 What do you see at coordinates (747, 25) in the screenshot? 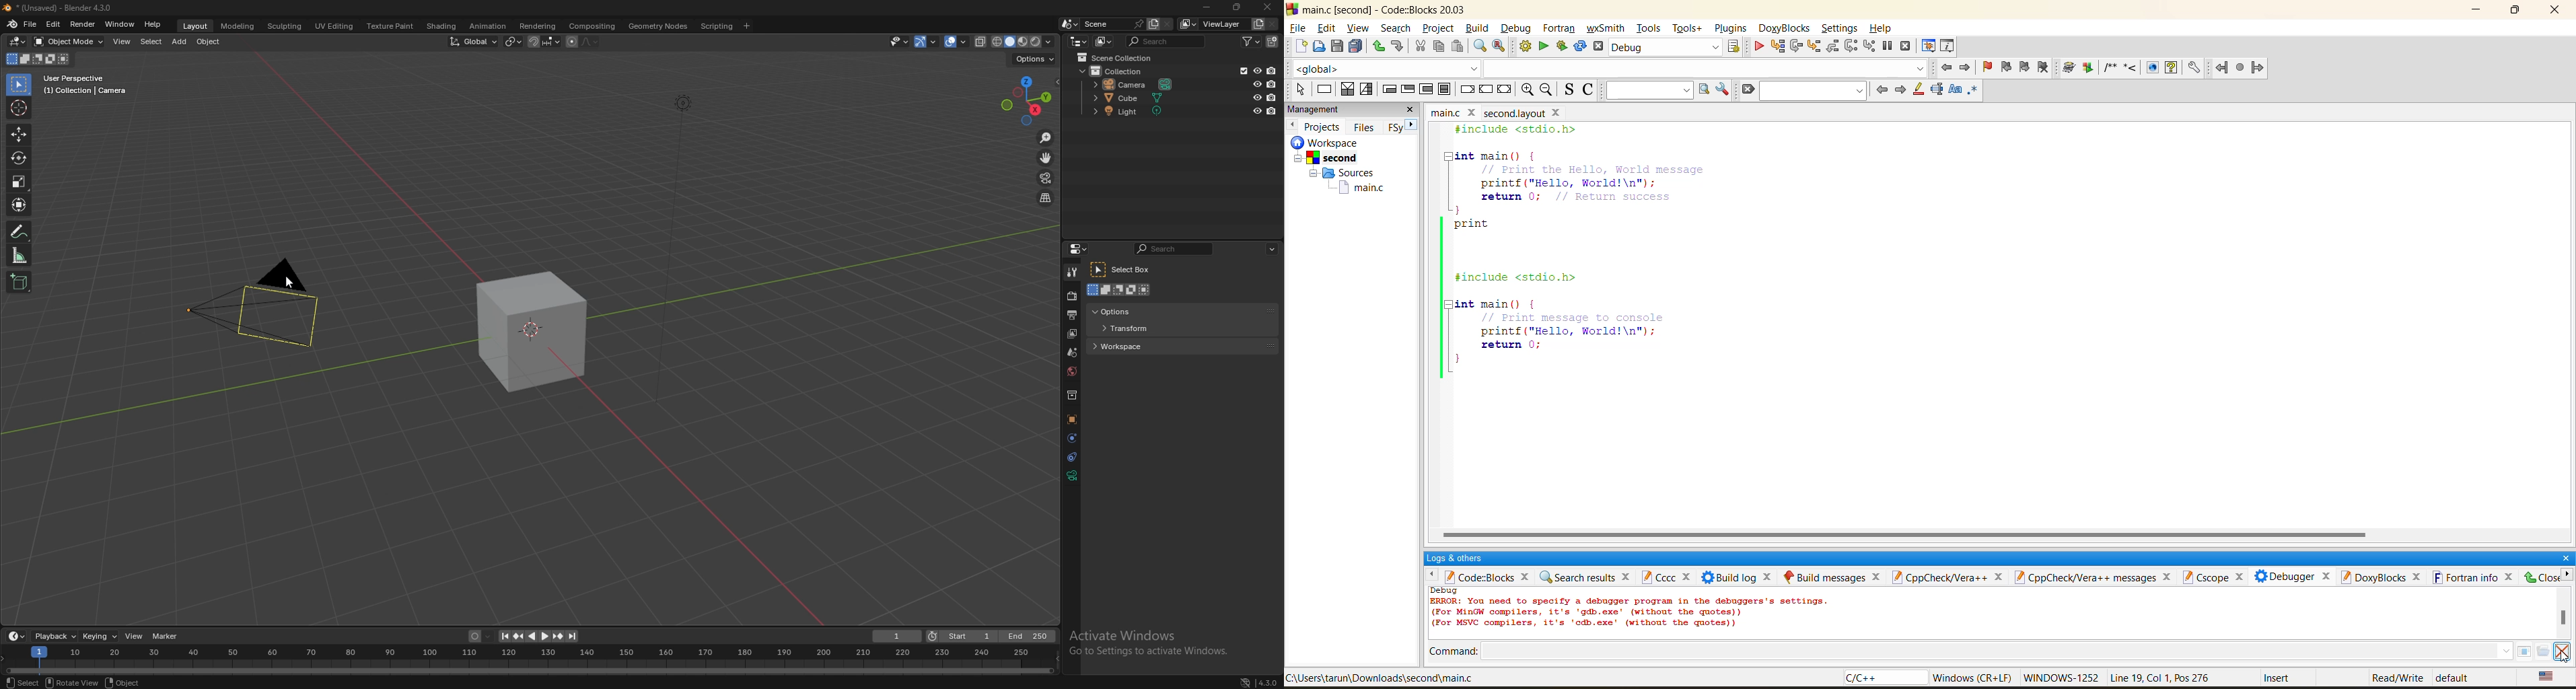
I see `add workspace` at bounding box center [747, 25].